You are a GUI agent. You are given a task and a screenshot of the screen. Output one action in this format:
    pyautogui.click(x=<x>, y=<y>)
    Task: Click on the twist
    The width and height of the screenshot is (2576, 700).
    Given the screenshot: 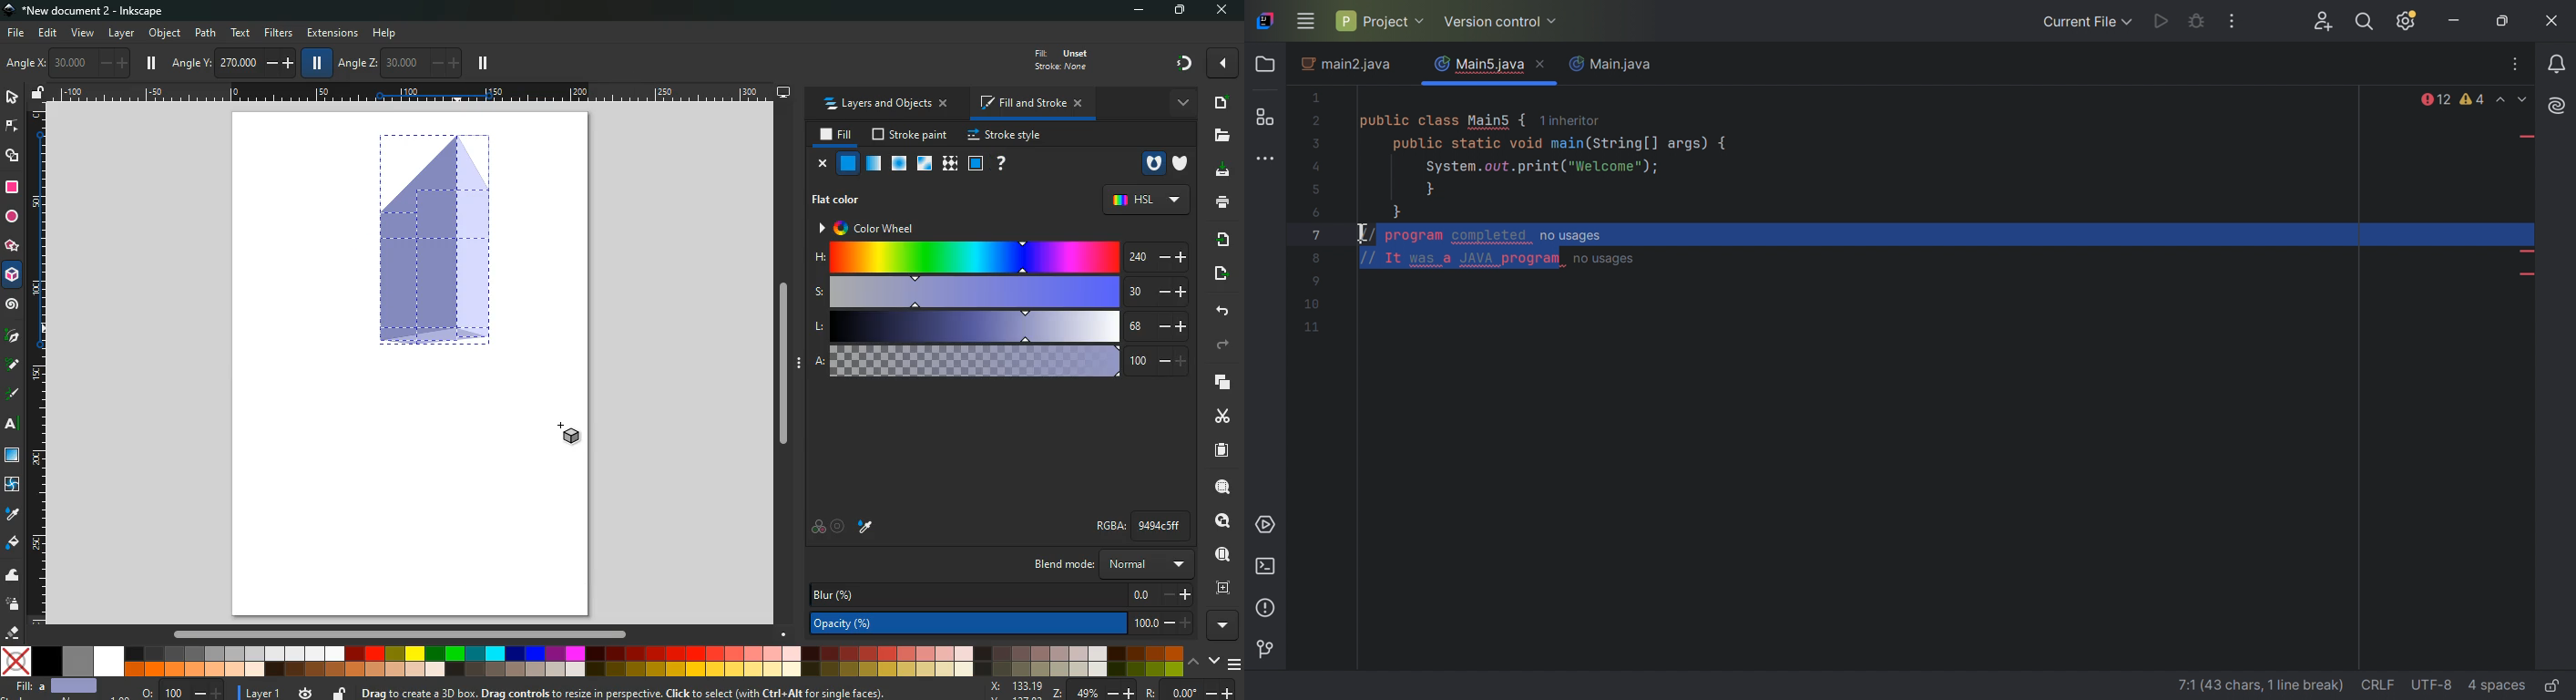 What is the action you would take?
    pyautogui.click(x=12, y=486)
    